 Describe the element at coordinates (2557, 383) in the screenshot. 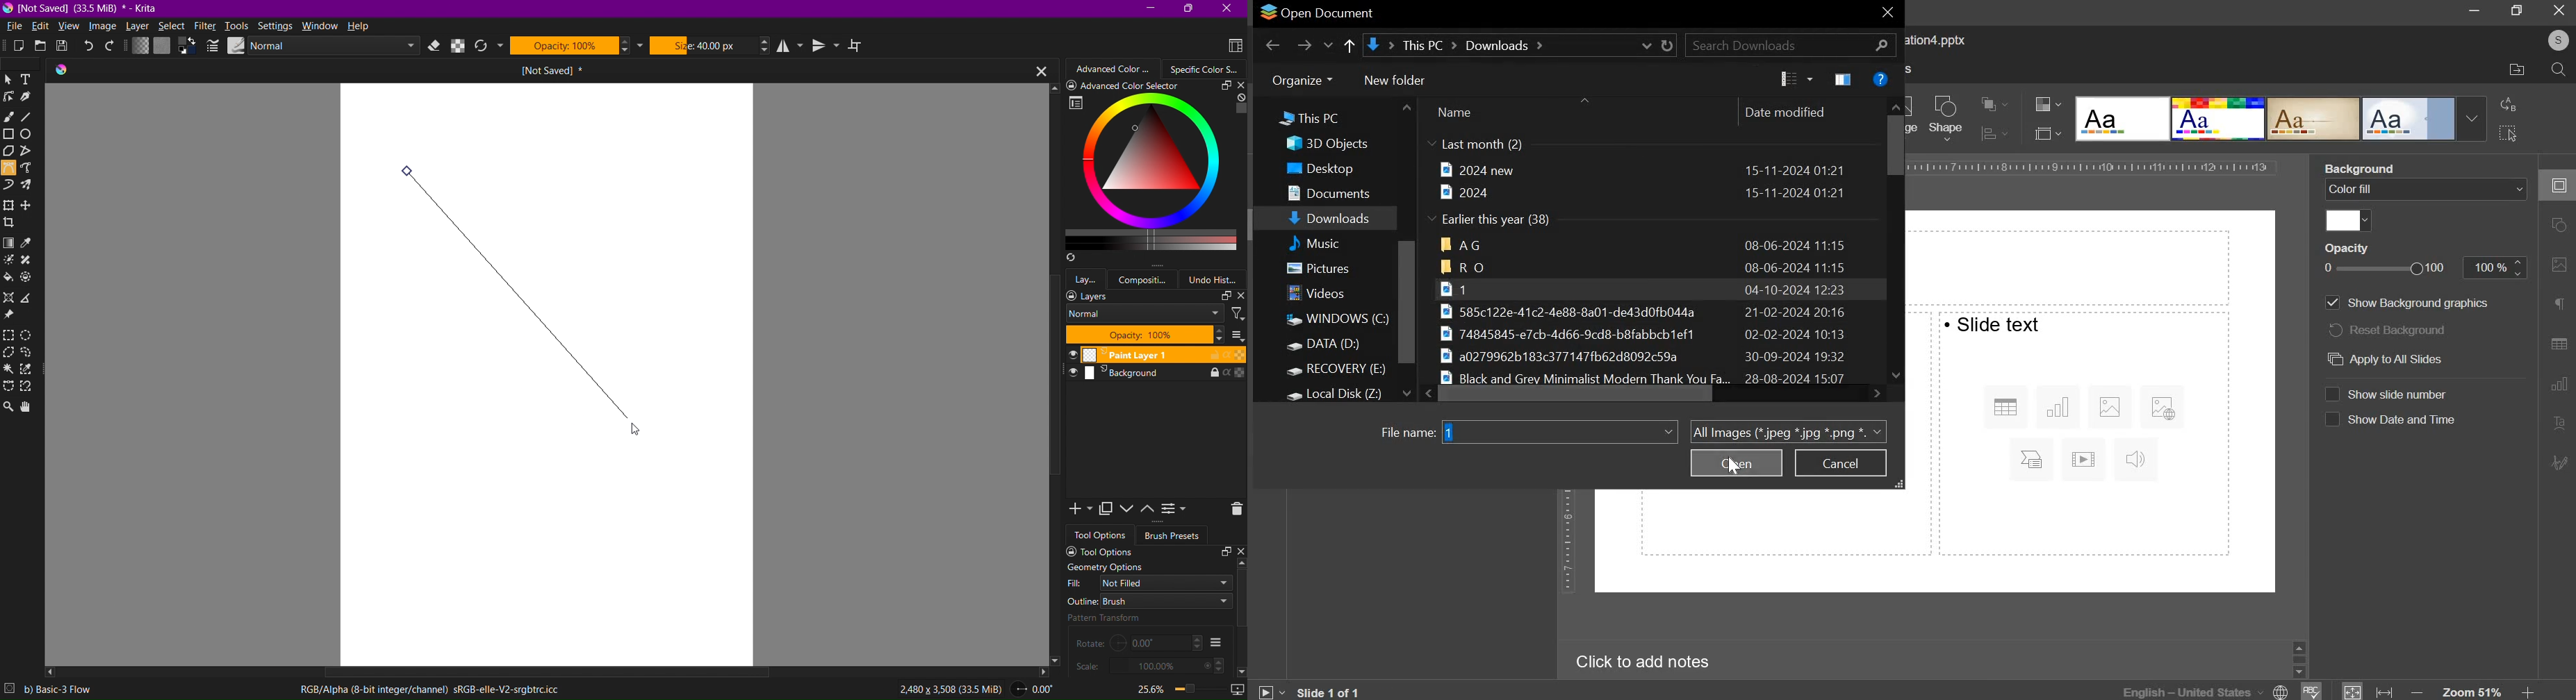

I see `graph setting` at that location.